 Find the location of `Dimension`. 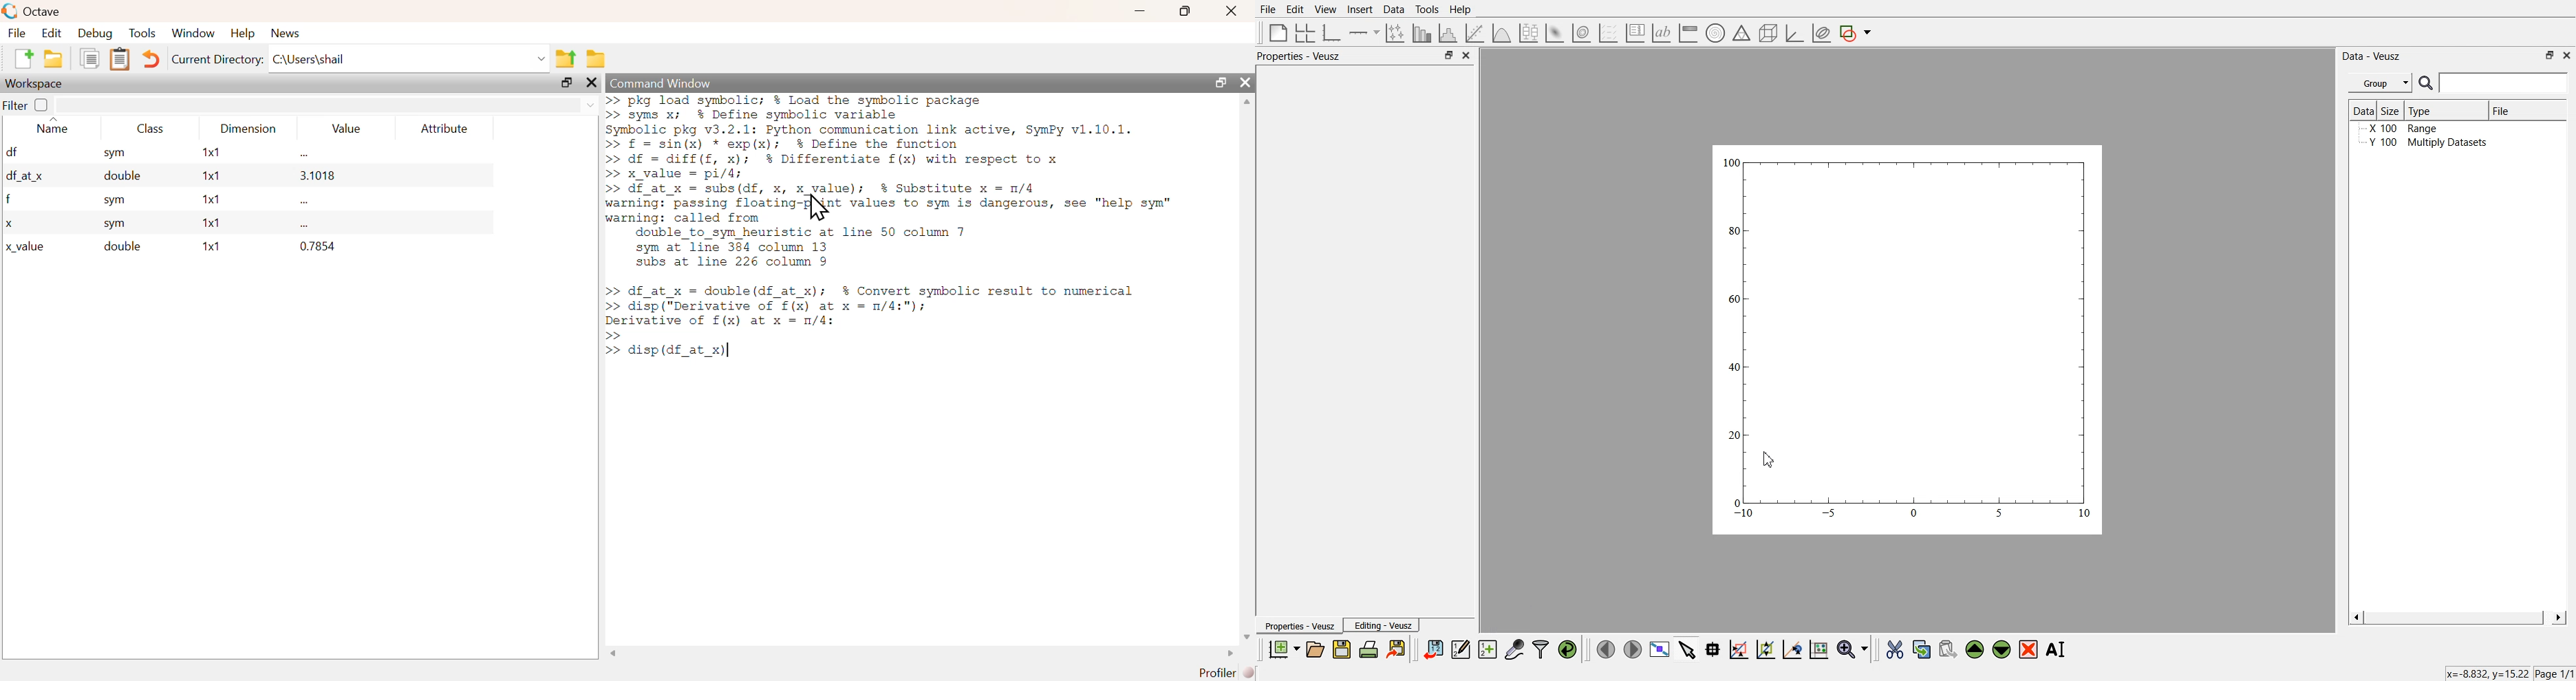

Dimension is located at coordinates (251, 129).